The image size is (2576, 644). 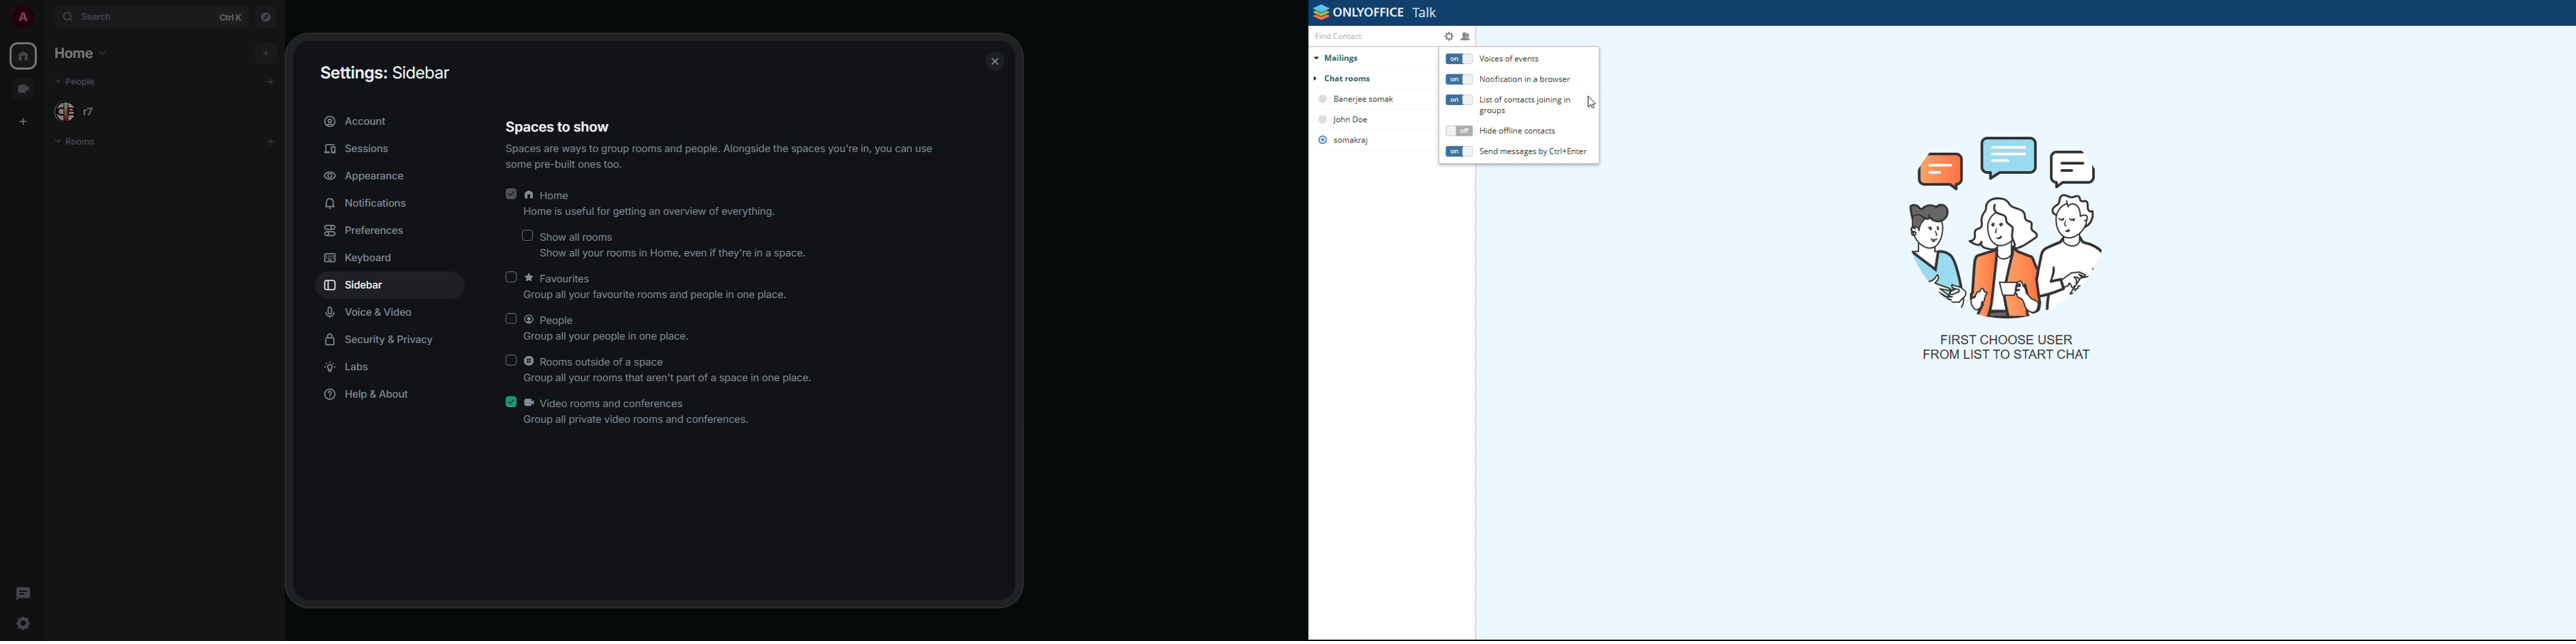 What do you see at coordinates (1459, 79) in the screenshot?
I see `notification in browser` at bounding box center [1459, 79].